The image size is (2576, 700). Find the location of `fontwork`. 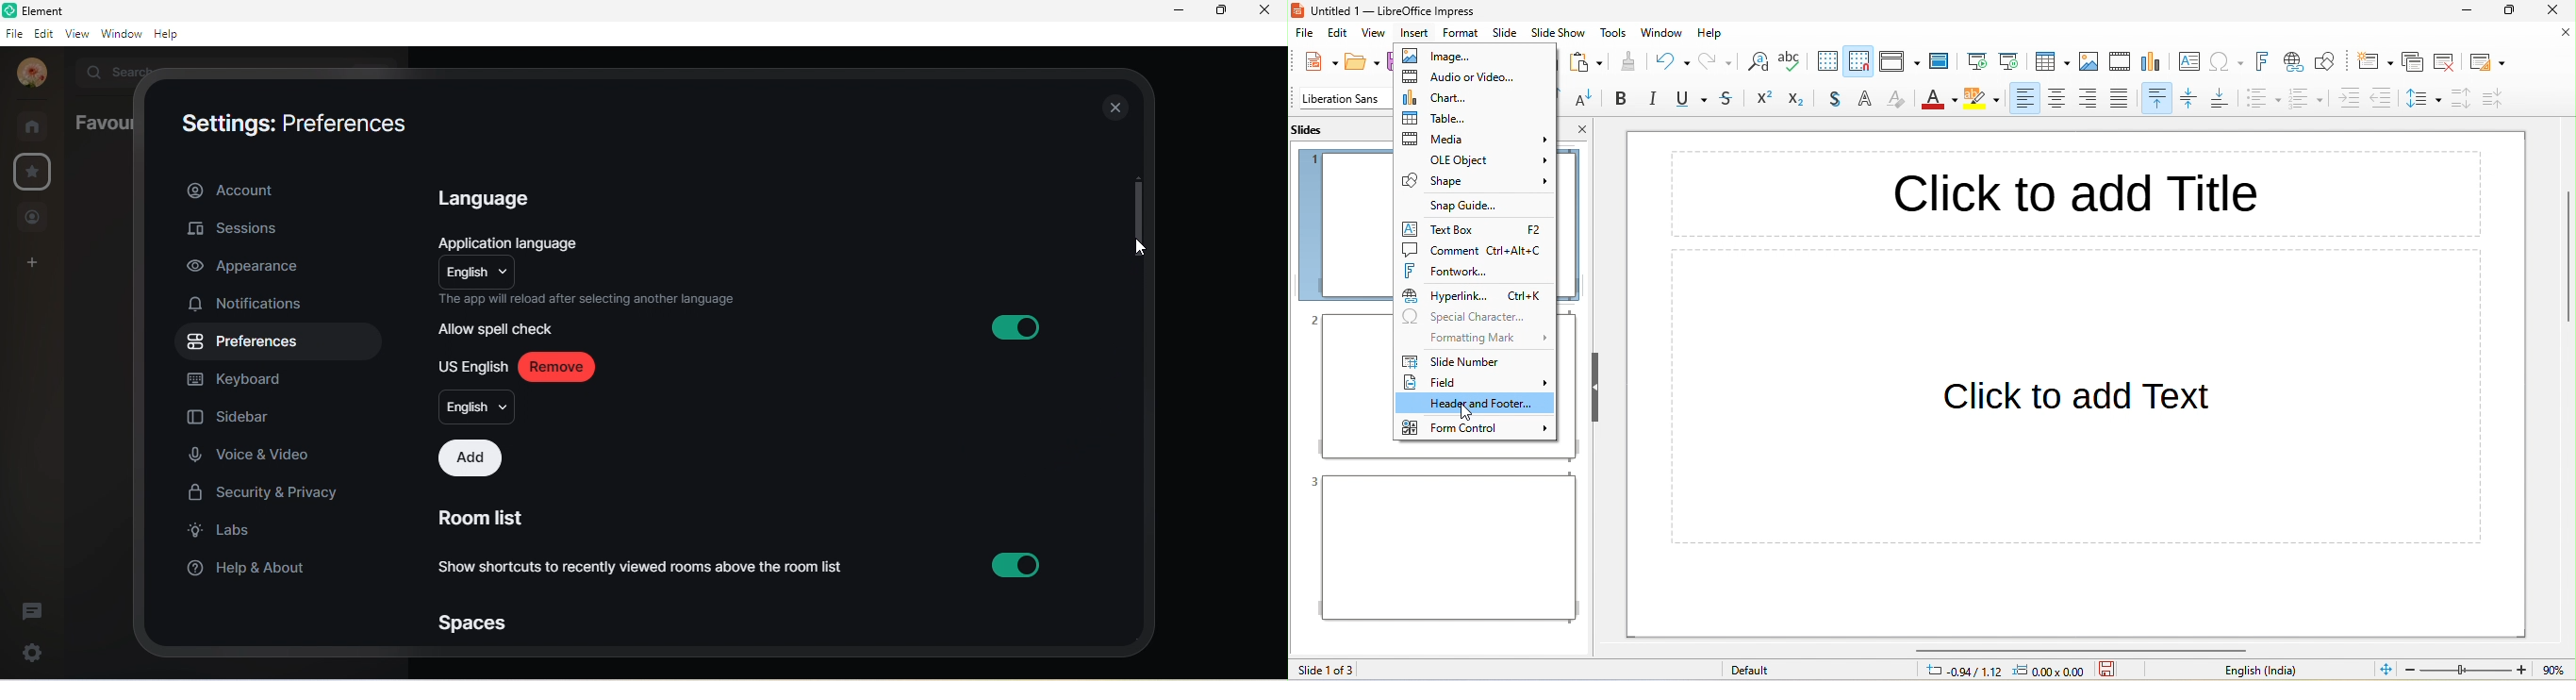

fontwork is located at coordinates (1448, 271).